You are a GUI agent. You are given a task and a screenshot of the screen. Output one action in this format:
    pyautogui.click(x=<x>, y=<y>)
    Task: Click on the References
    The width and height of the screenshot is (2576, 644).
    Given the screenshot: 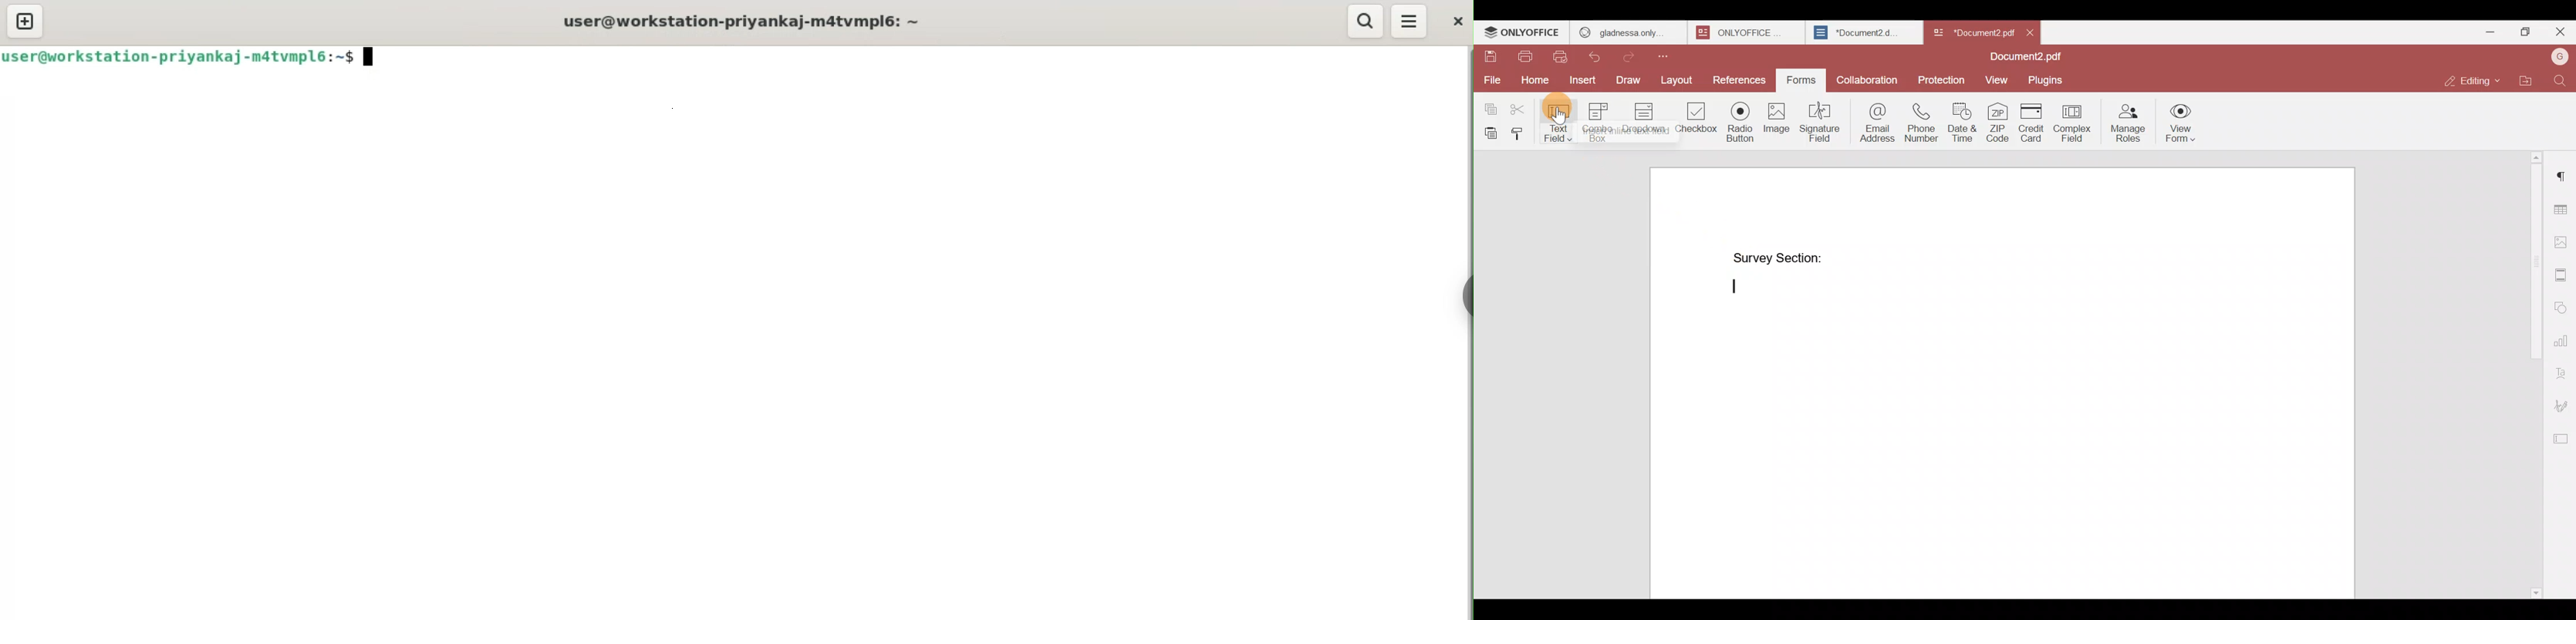 What is the action you would take?
    pyautogui.click(x=1738, y=77)
    